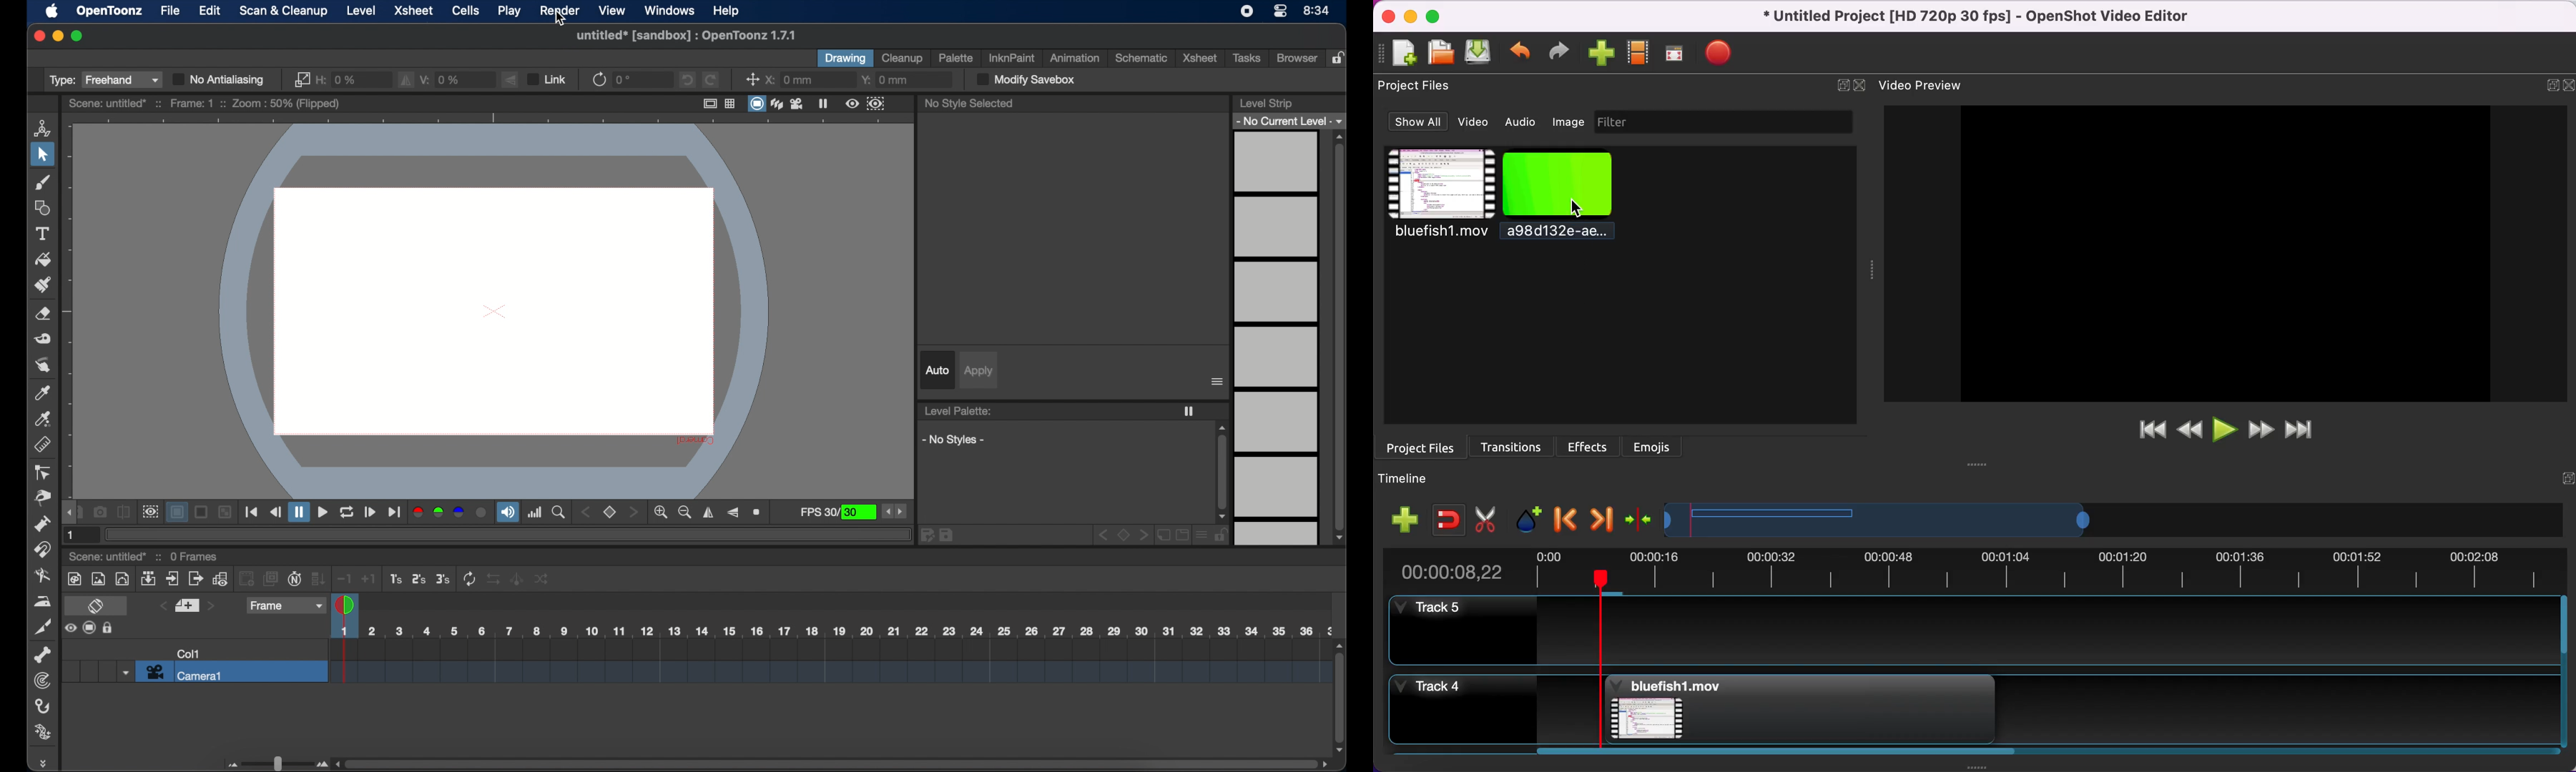  Describe the element at coordinates (1769, 754) in the screenshot. I see `scroll bar` at that location.